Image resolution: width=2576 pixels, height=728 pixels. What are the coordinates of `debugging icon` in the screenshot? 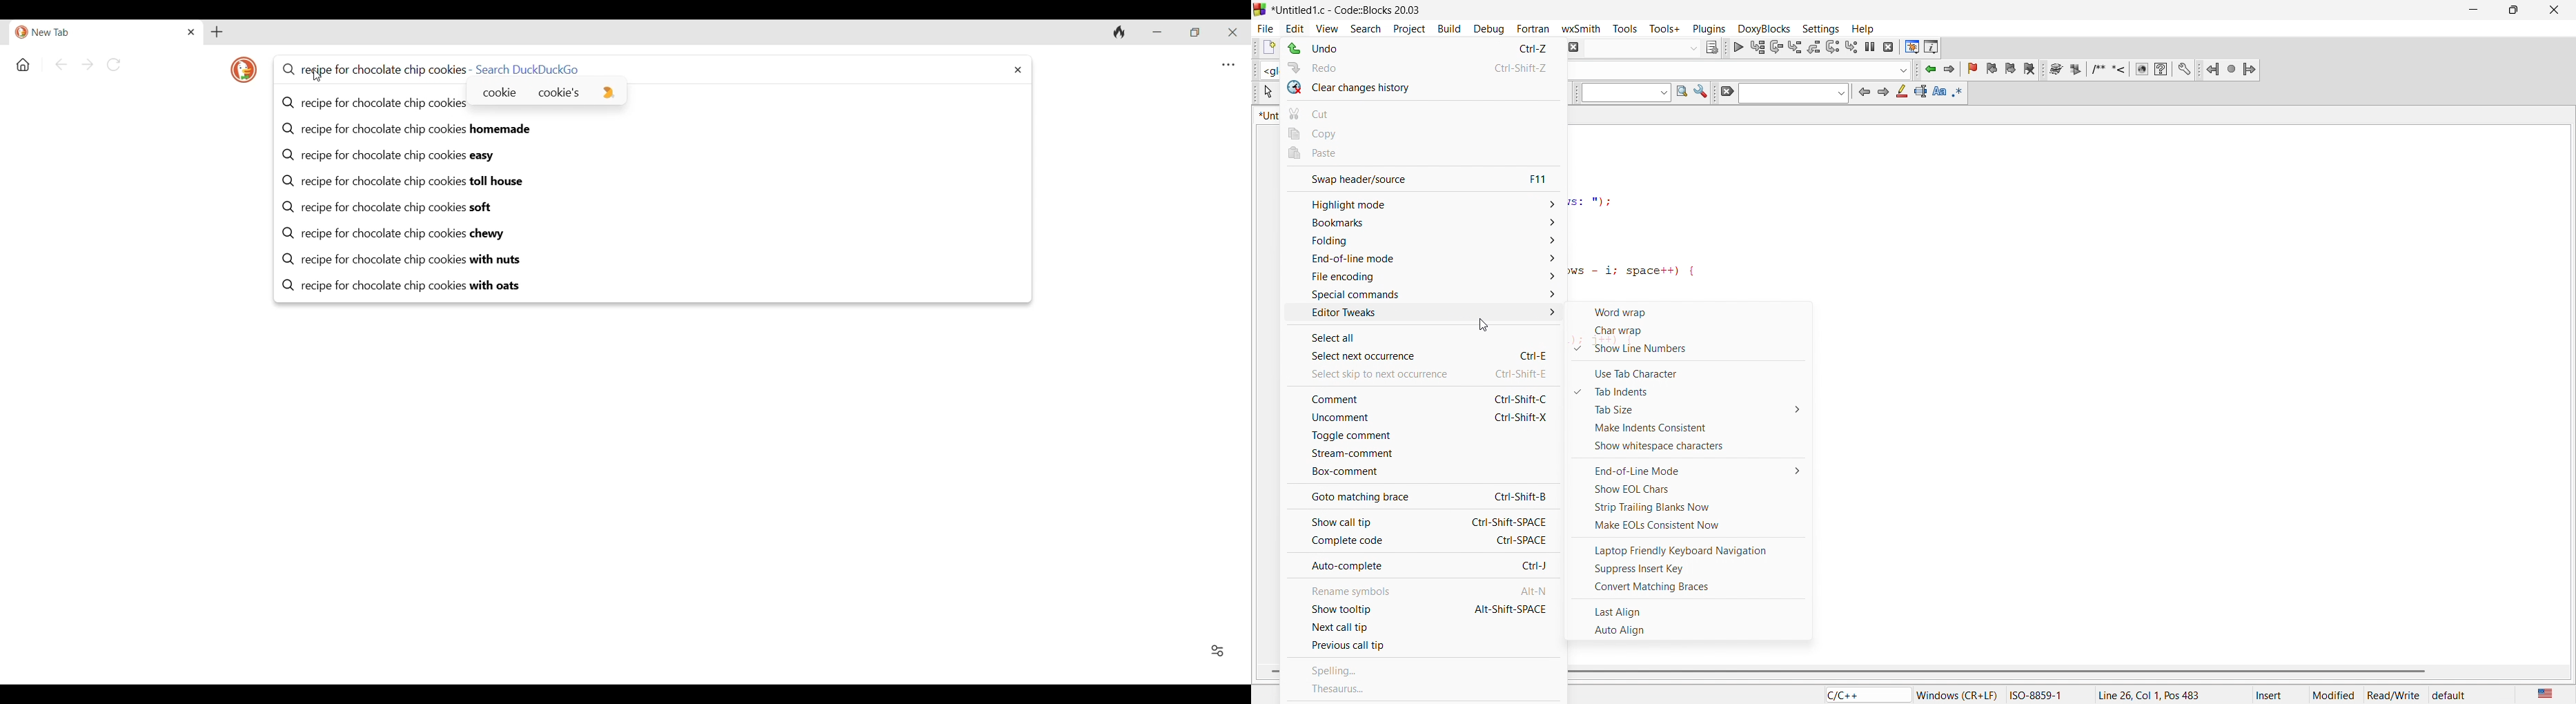 It's located at (1814, 46).